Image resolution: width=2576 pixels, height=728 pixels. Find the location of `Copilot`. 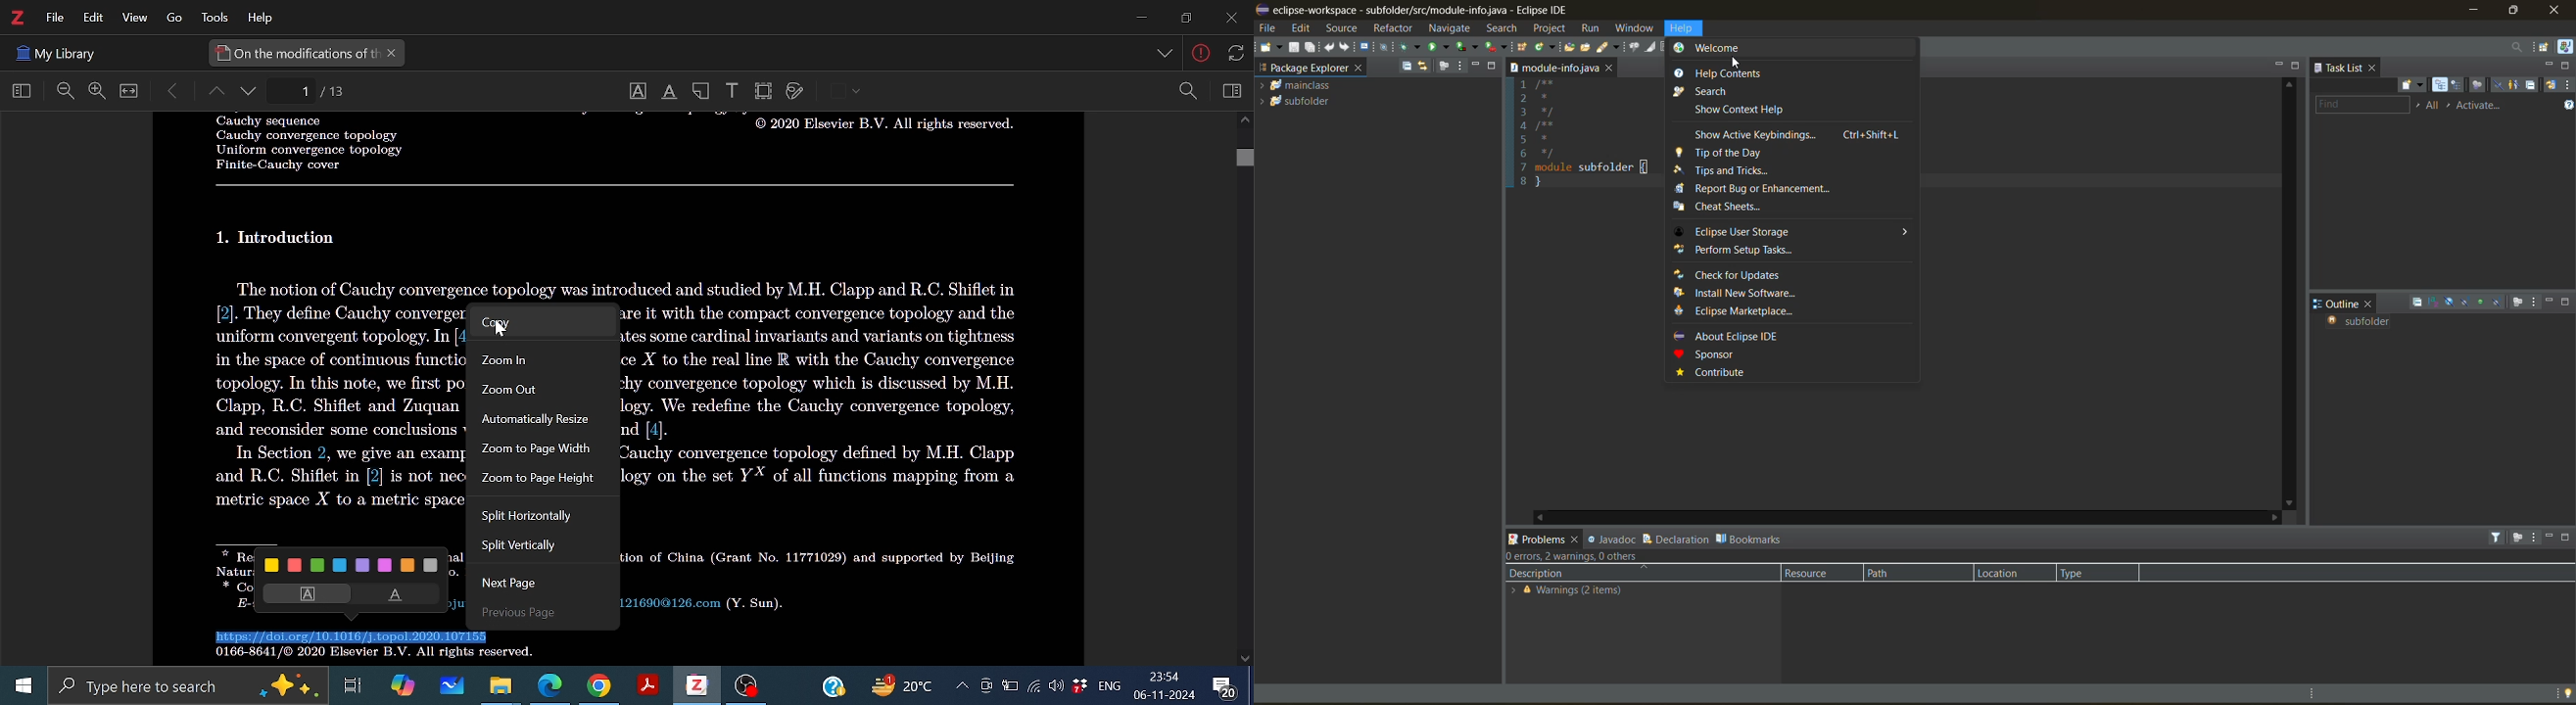

Copilot is located at coordinates (402, 685).